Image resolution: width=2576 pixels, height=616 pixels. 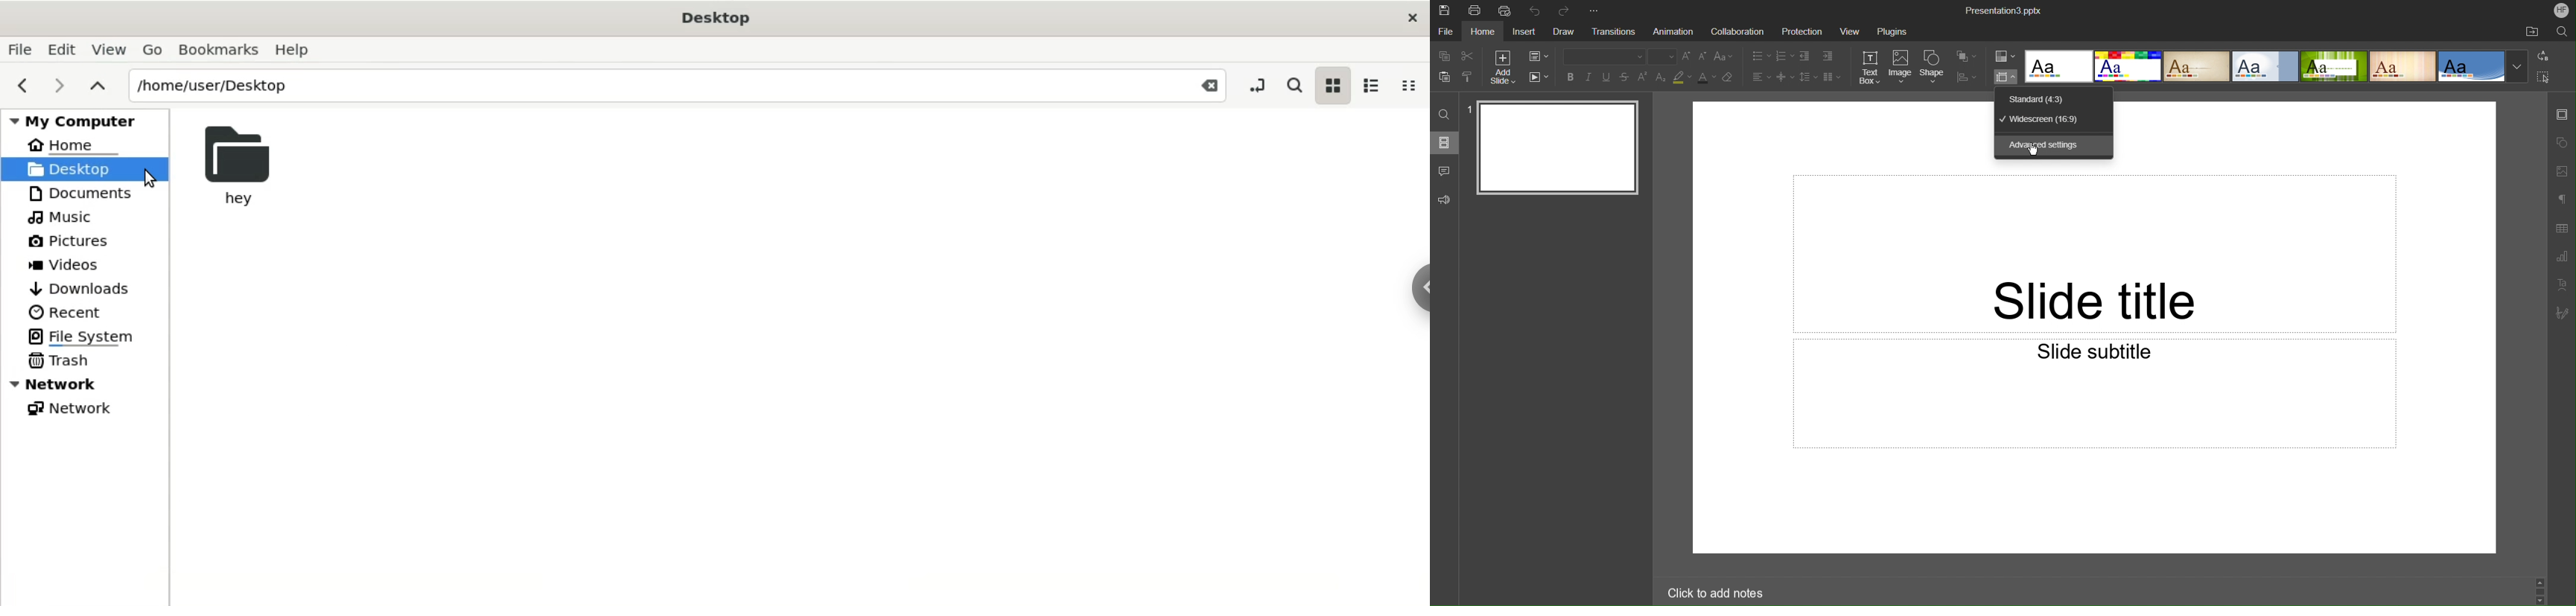 I want to click on Text Case, so click(x=1725, y=57).